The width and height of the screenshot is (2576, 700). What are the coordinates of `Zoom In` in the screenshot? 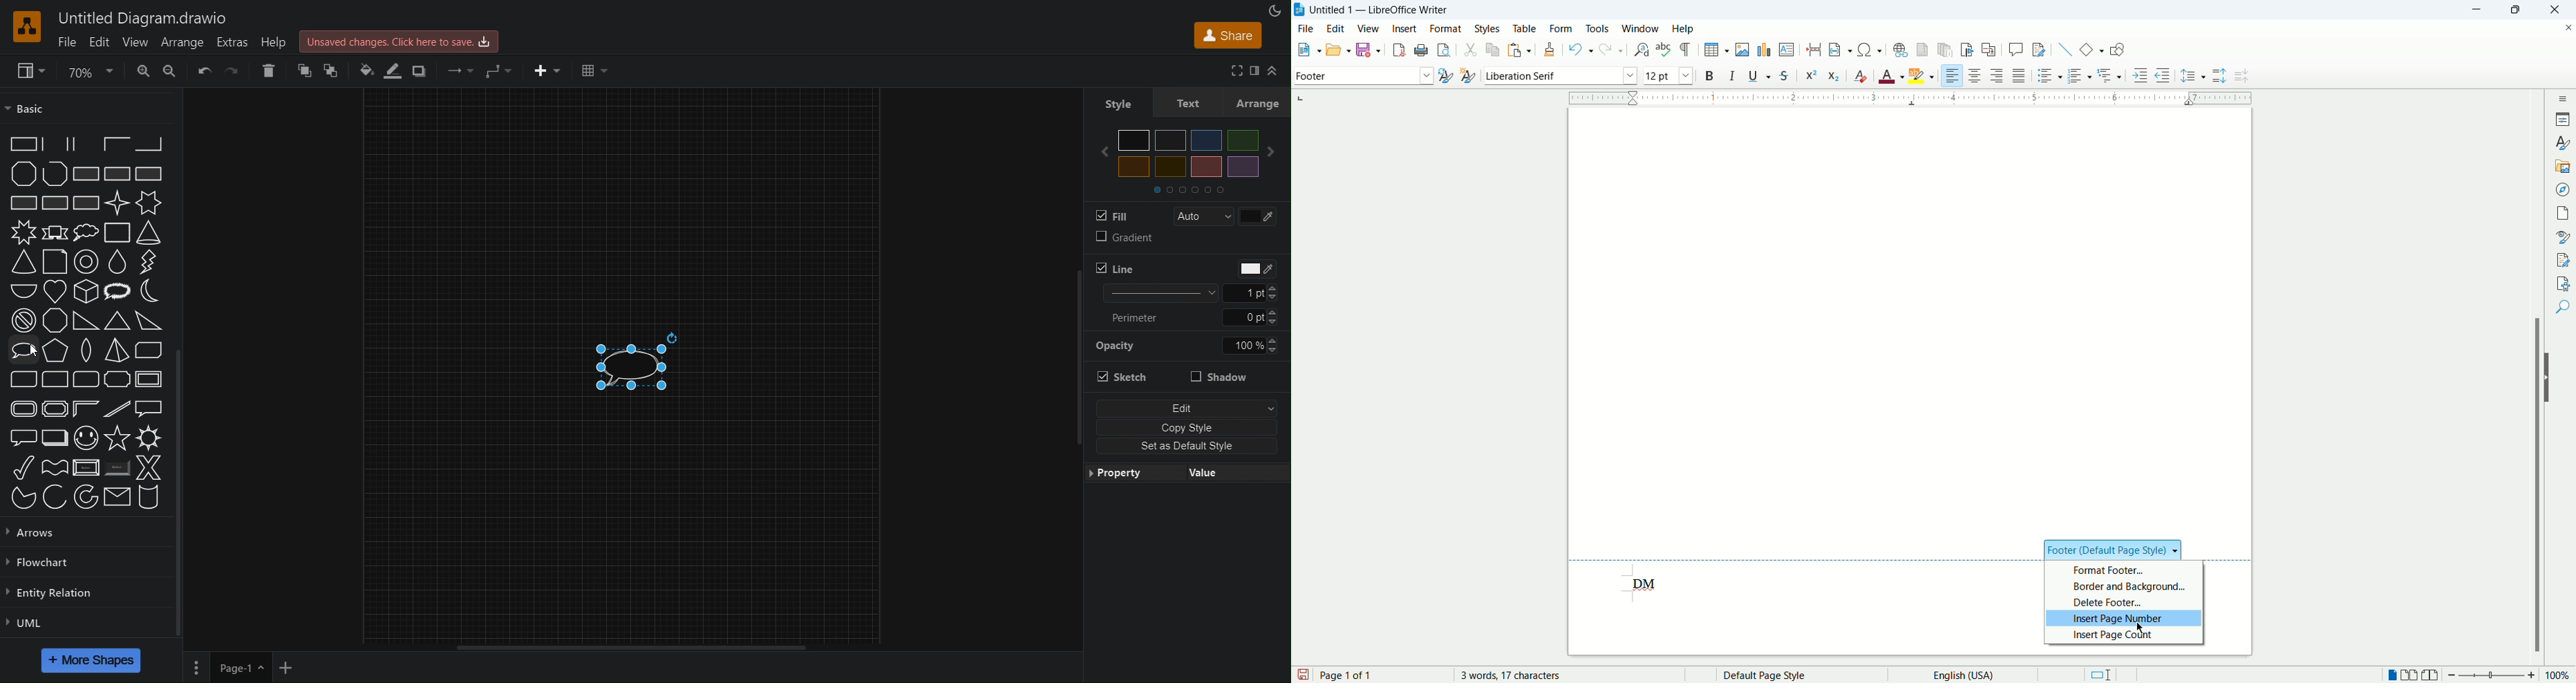 It's located at (144, 73).